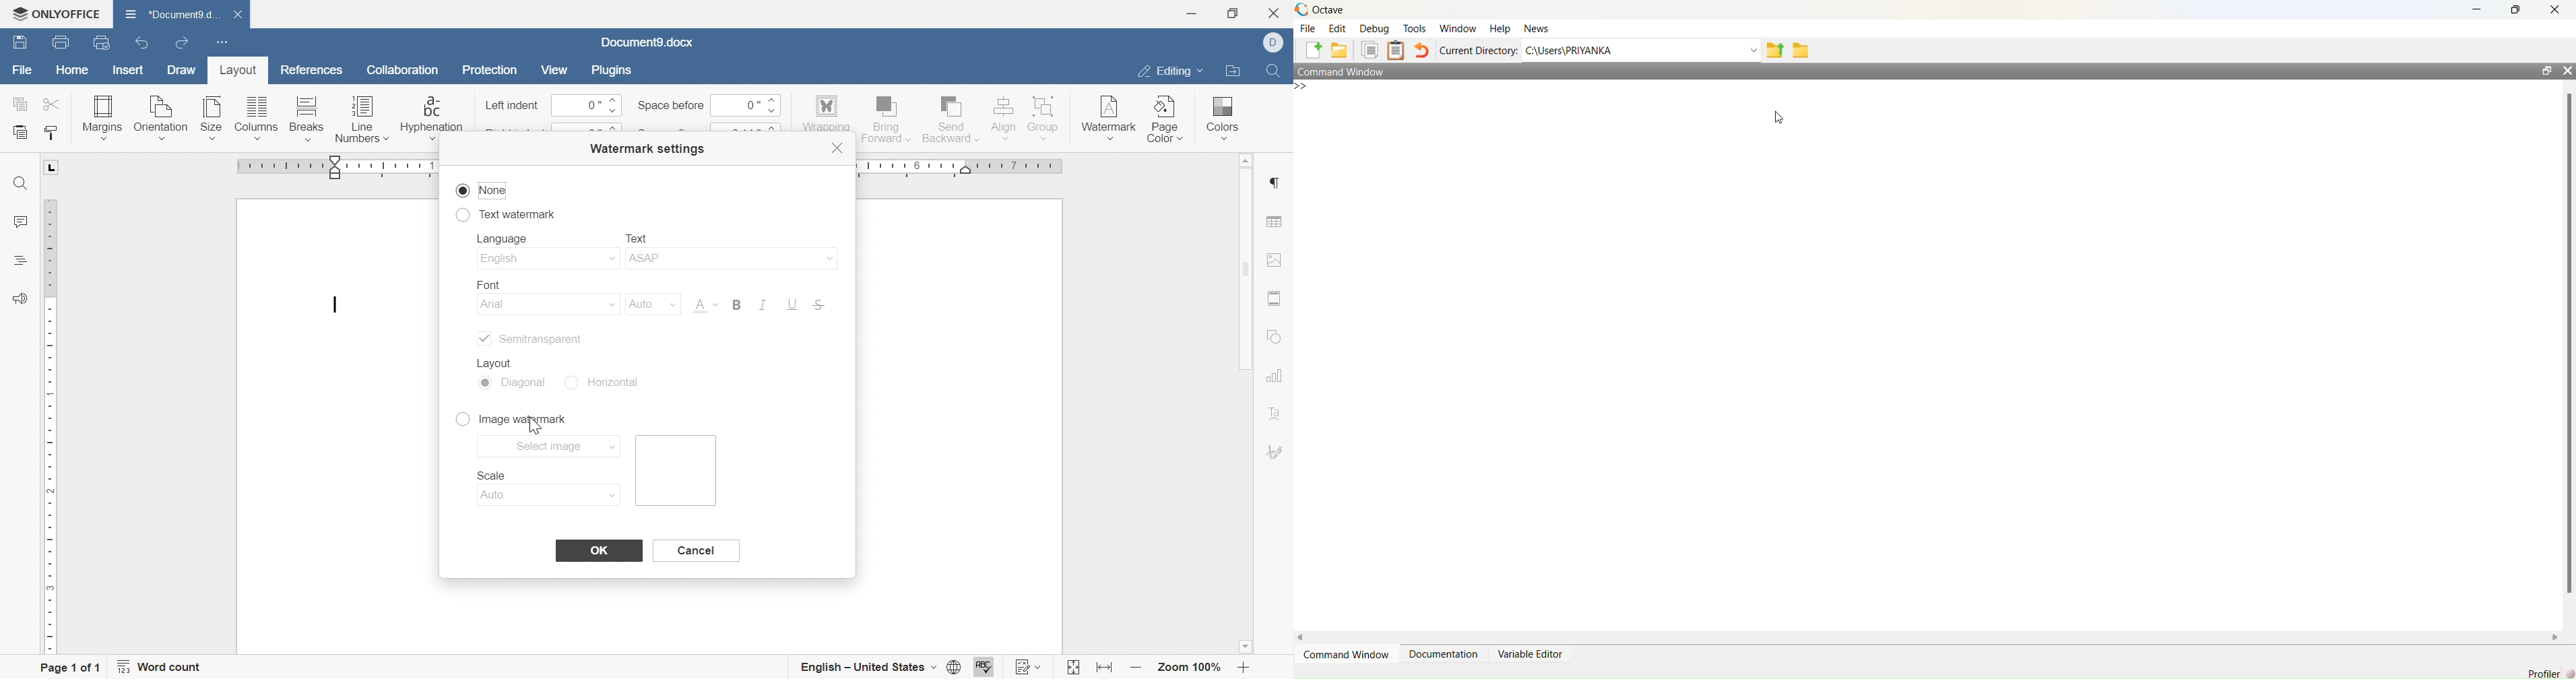 Image resolution: width=2576 pixels, height=700 pixels. What do you see at coordinates (867, 668) in the screenshot?
I see `english - united states` at bounding box center [867, 668].